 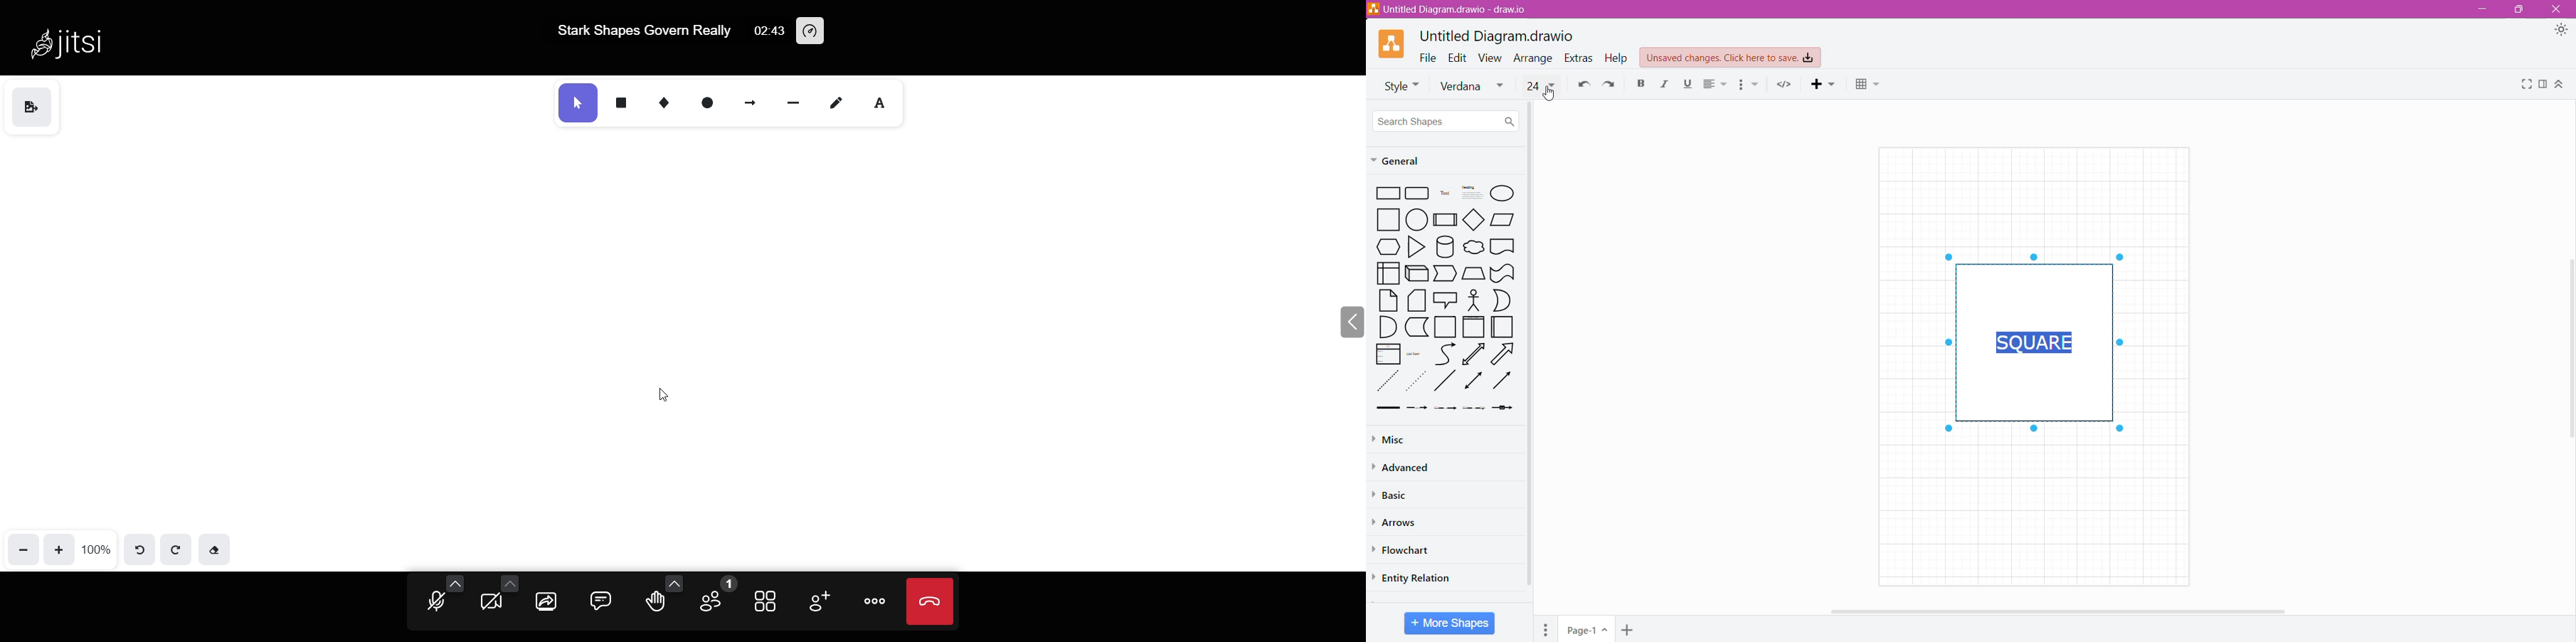 What do you see at coordinates (1617, 59) in the screenshot?
I see `Help` at bounding box center [1617, 59].